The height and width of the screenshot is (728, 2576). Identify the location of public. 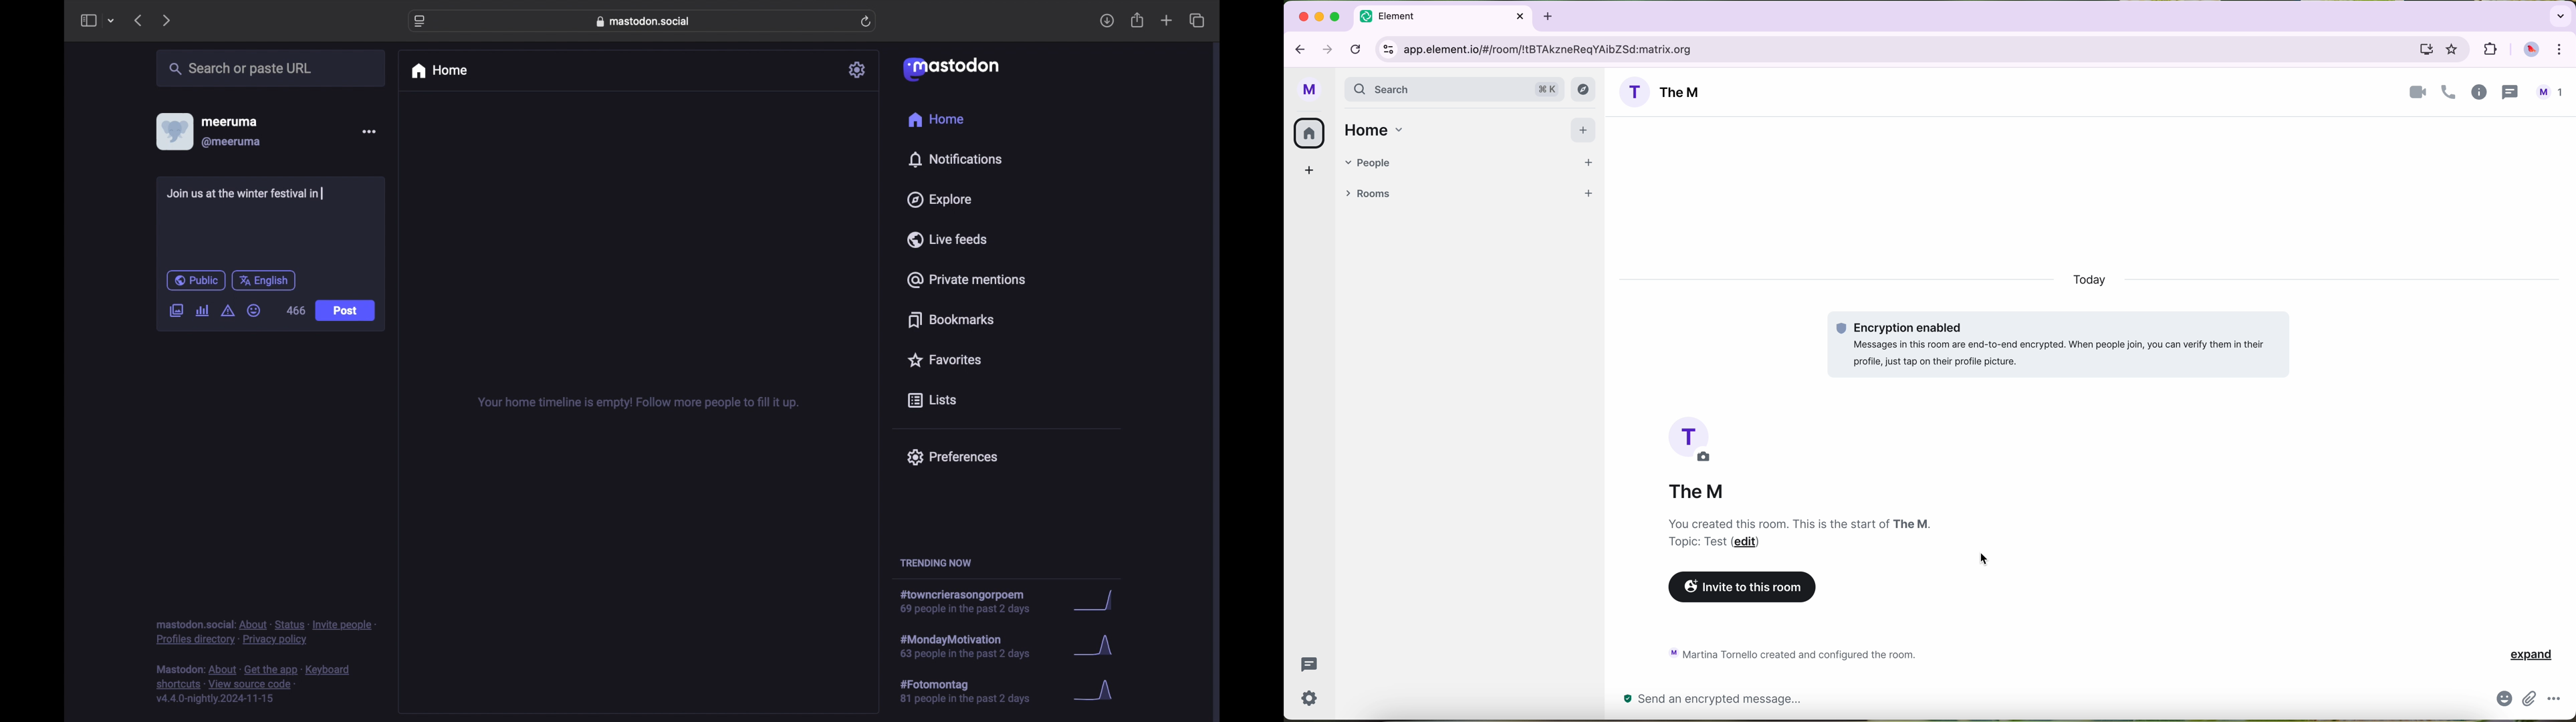
(195, 280).